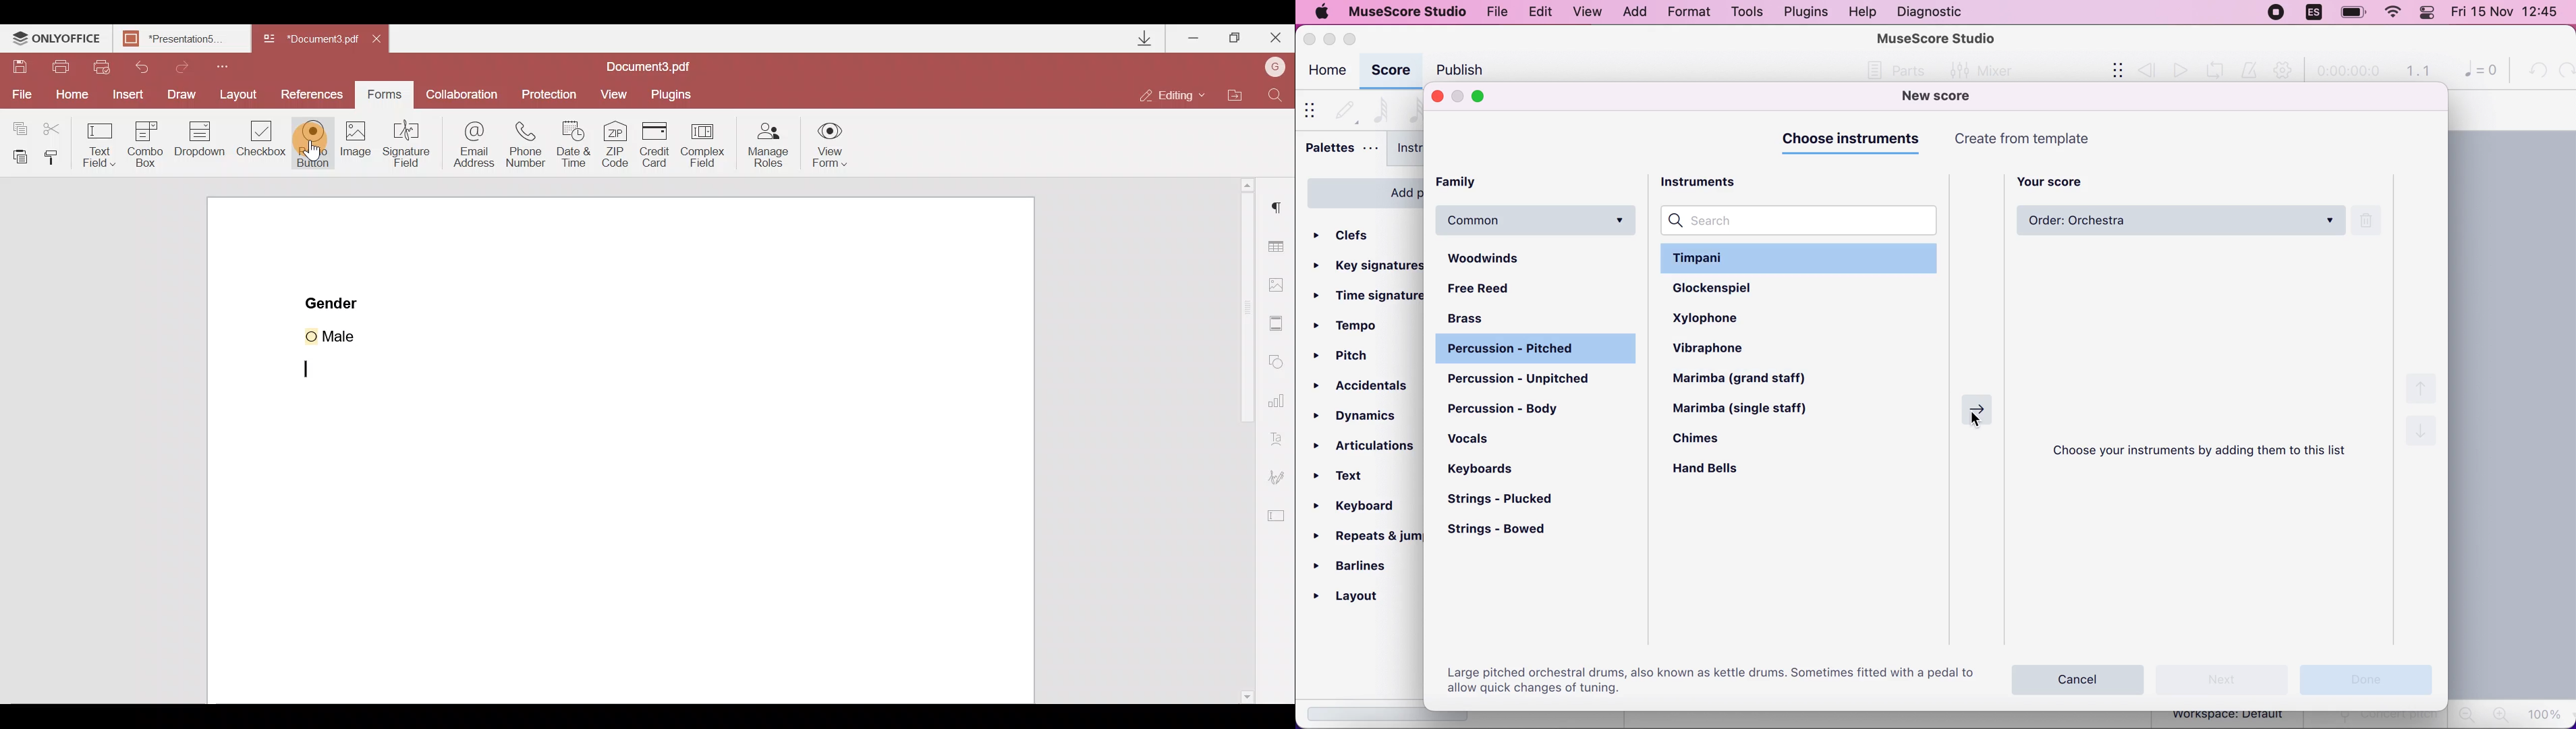 The image size is (2576, 756). I want to click on add palettes, so click(1360, 191).